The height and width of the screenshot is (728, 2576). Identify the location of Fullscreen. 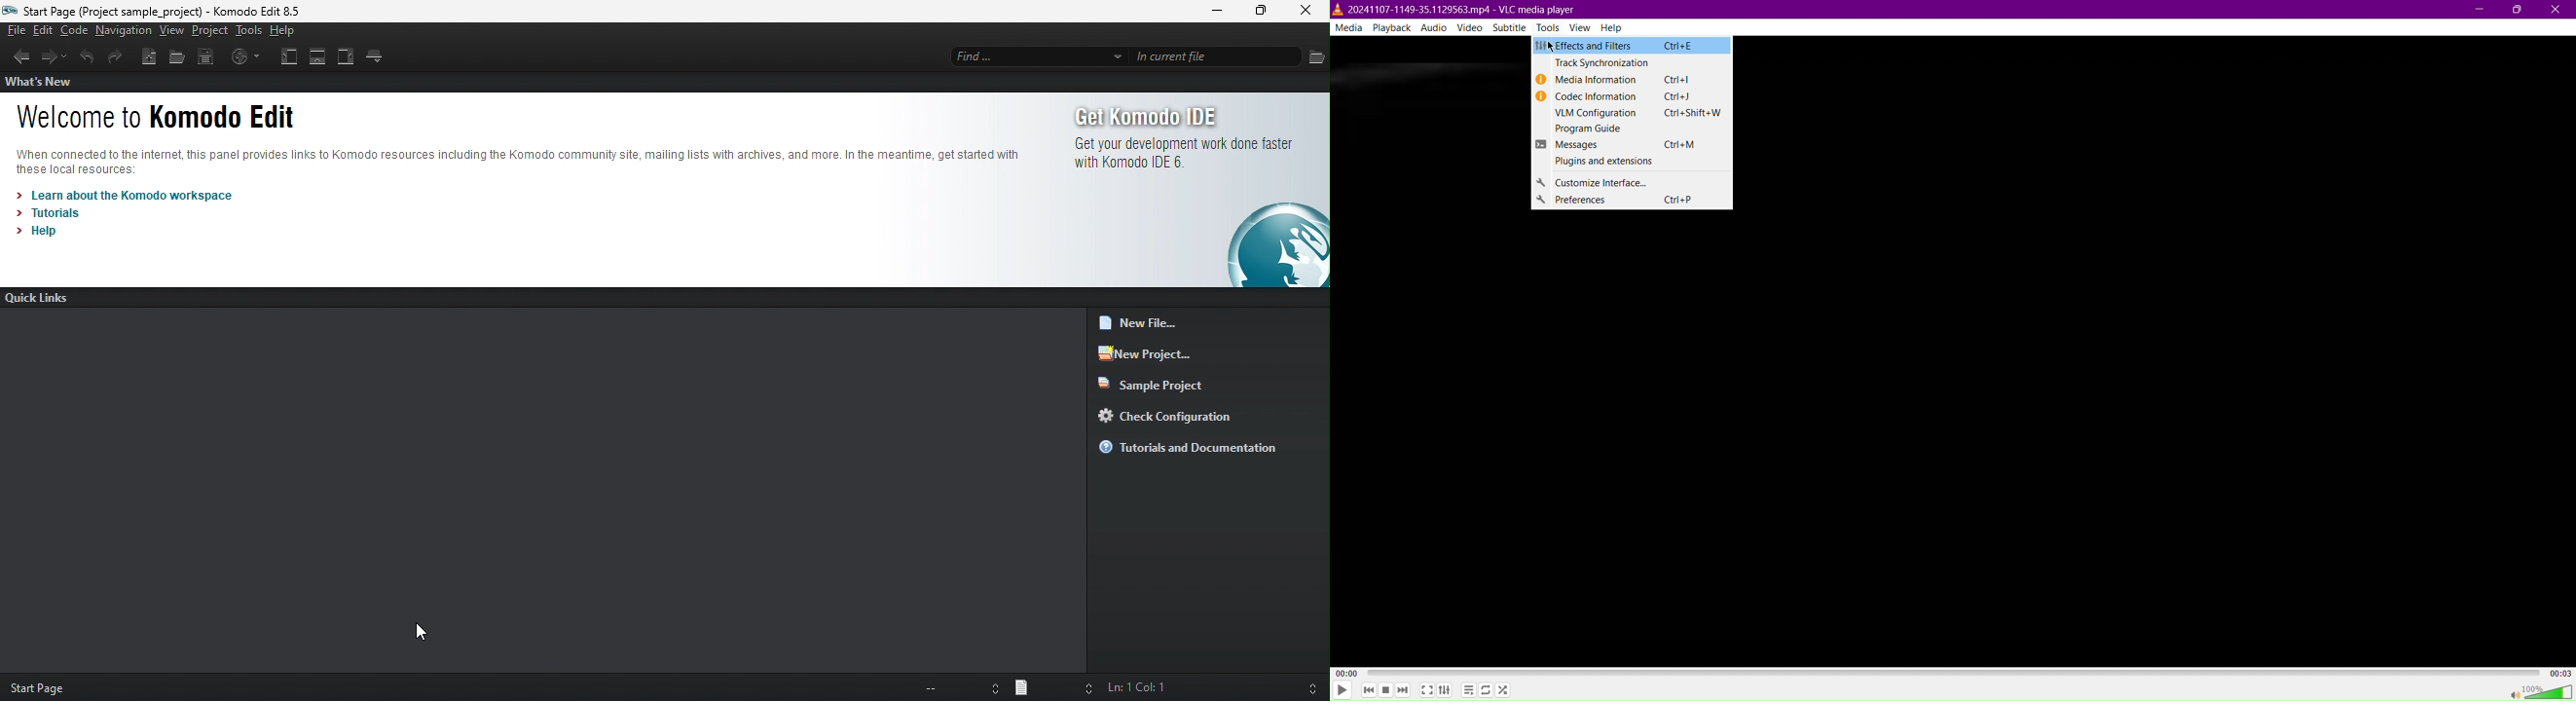
(1427, 690).